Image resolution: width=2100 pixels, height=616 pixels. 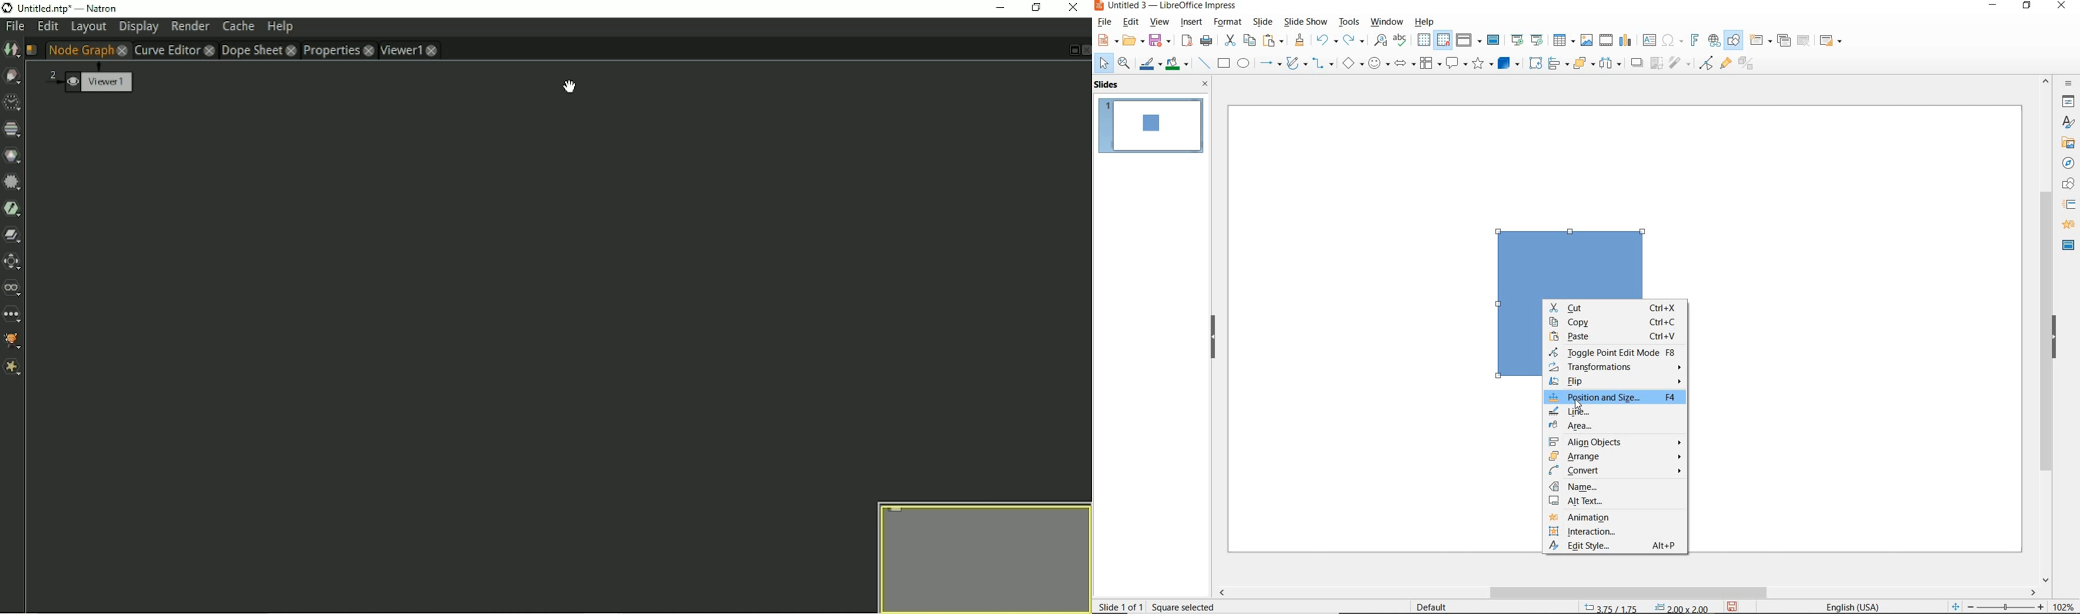 What do you see at coordinates (12, 103) in the screenshot?
I see `Time` at bounding box center [12, 103].